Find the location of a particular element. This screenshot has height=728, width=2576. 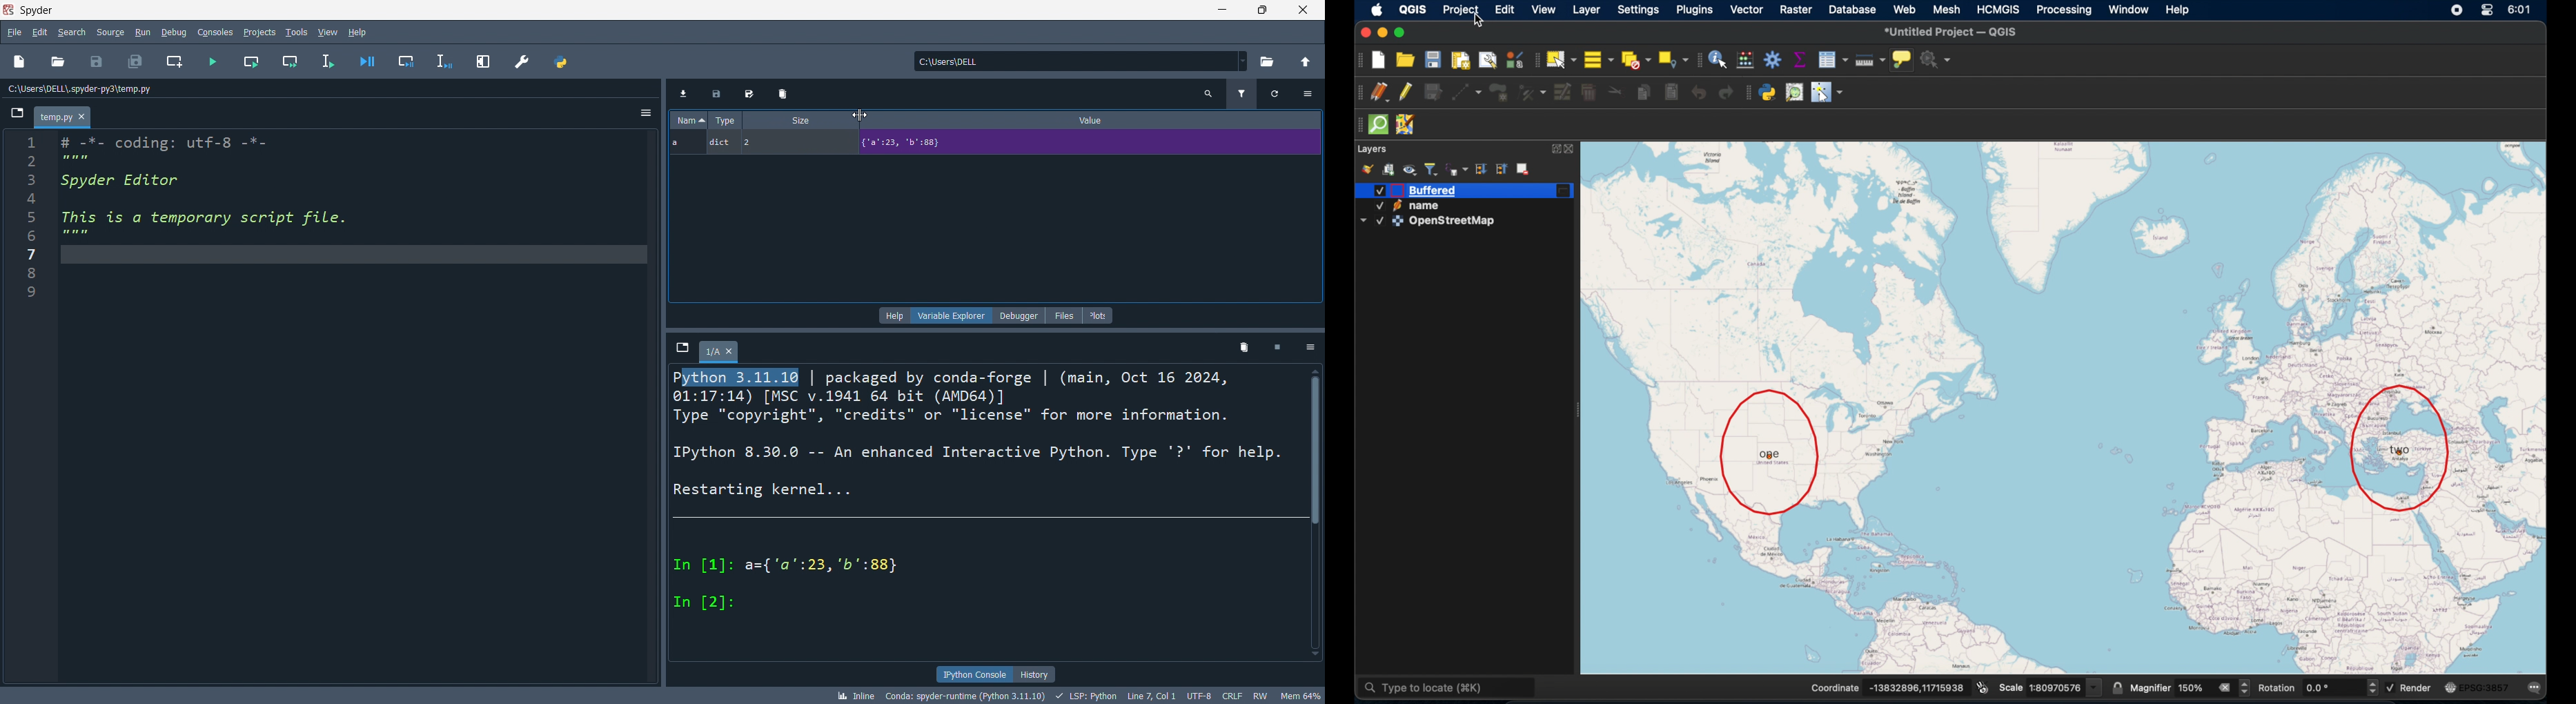

show layout manager is located at coordinates (1487, 59).